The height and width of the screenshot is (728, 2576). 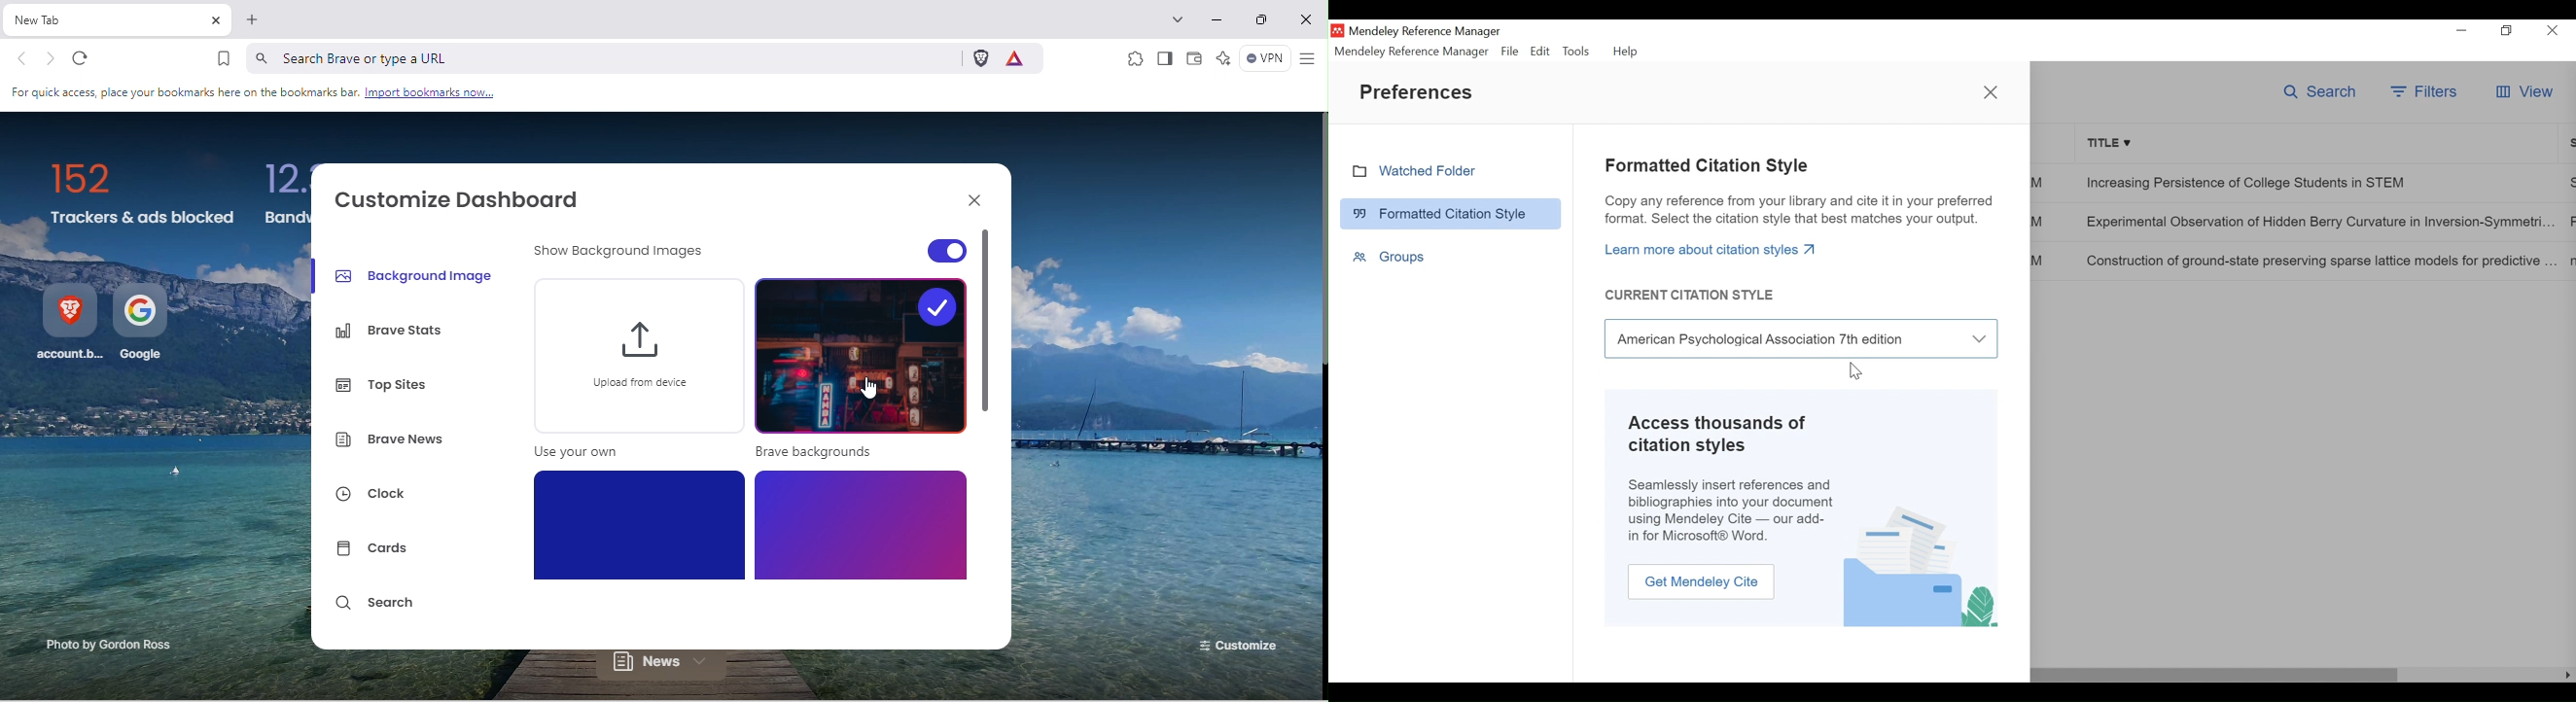 I want to click on Close tab, so click(x=215, y=21).